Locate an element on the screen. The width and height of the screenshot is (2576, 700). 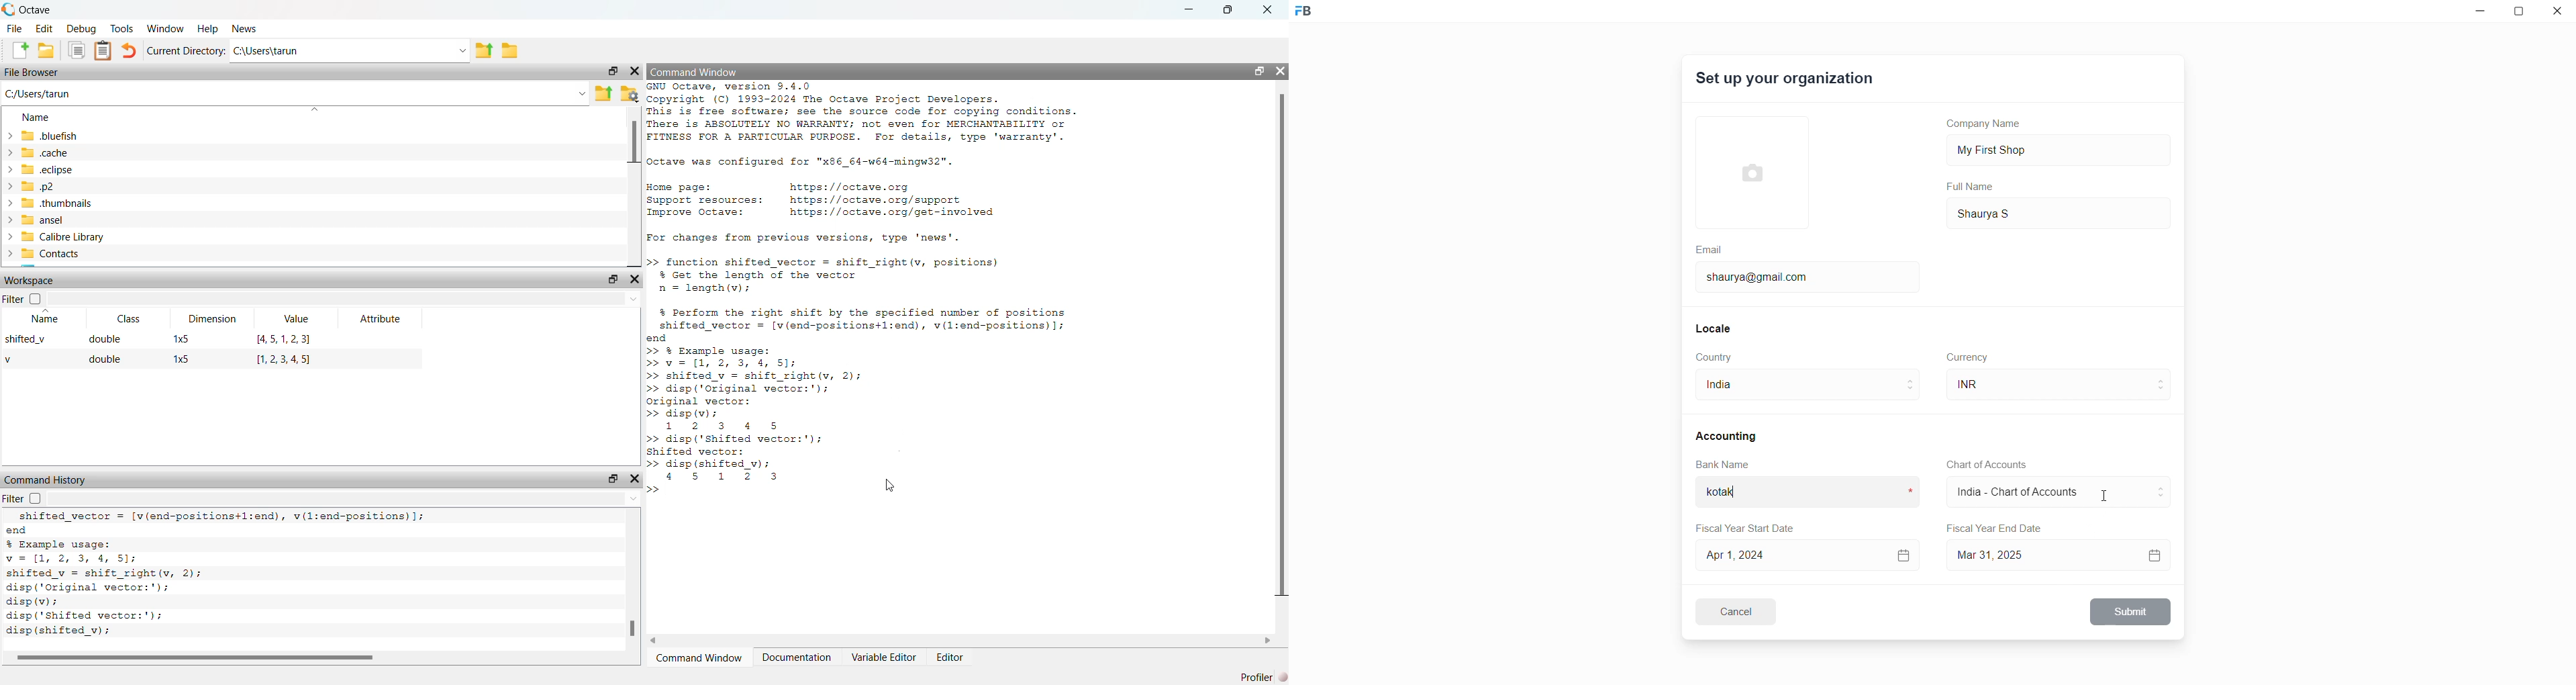
kotak is located at coordinates (1732, 494).